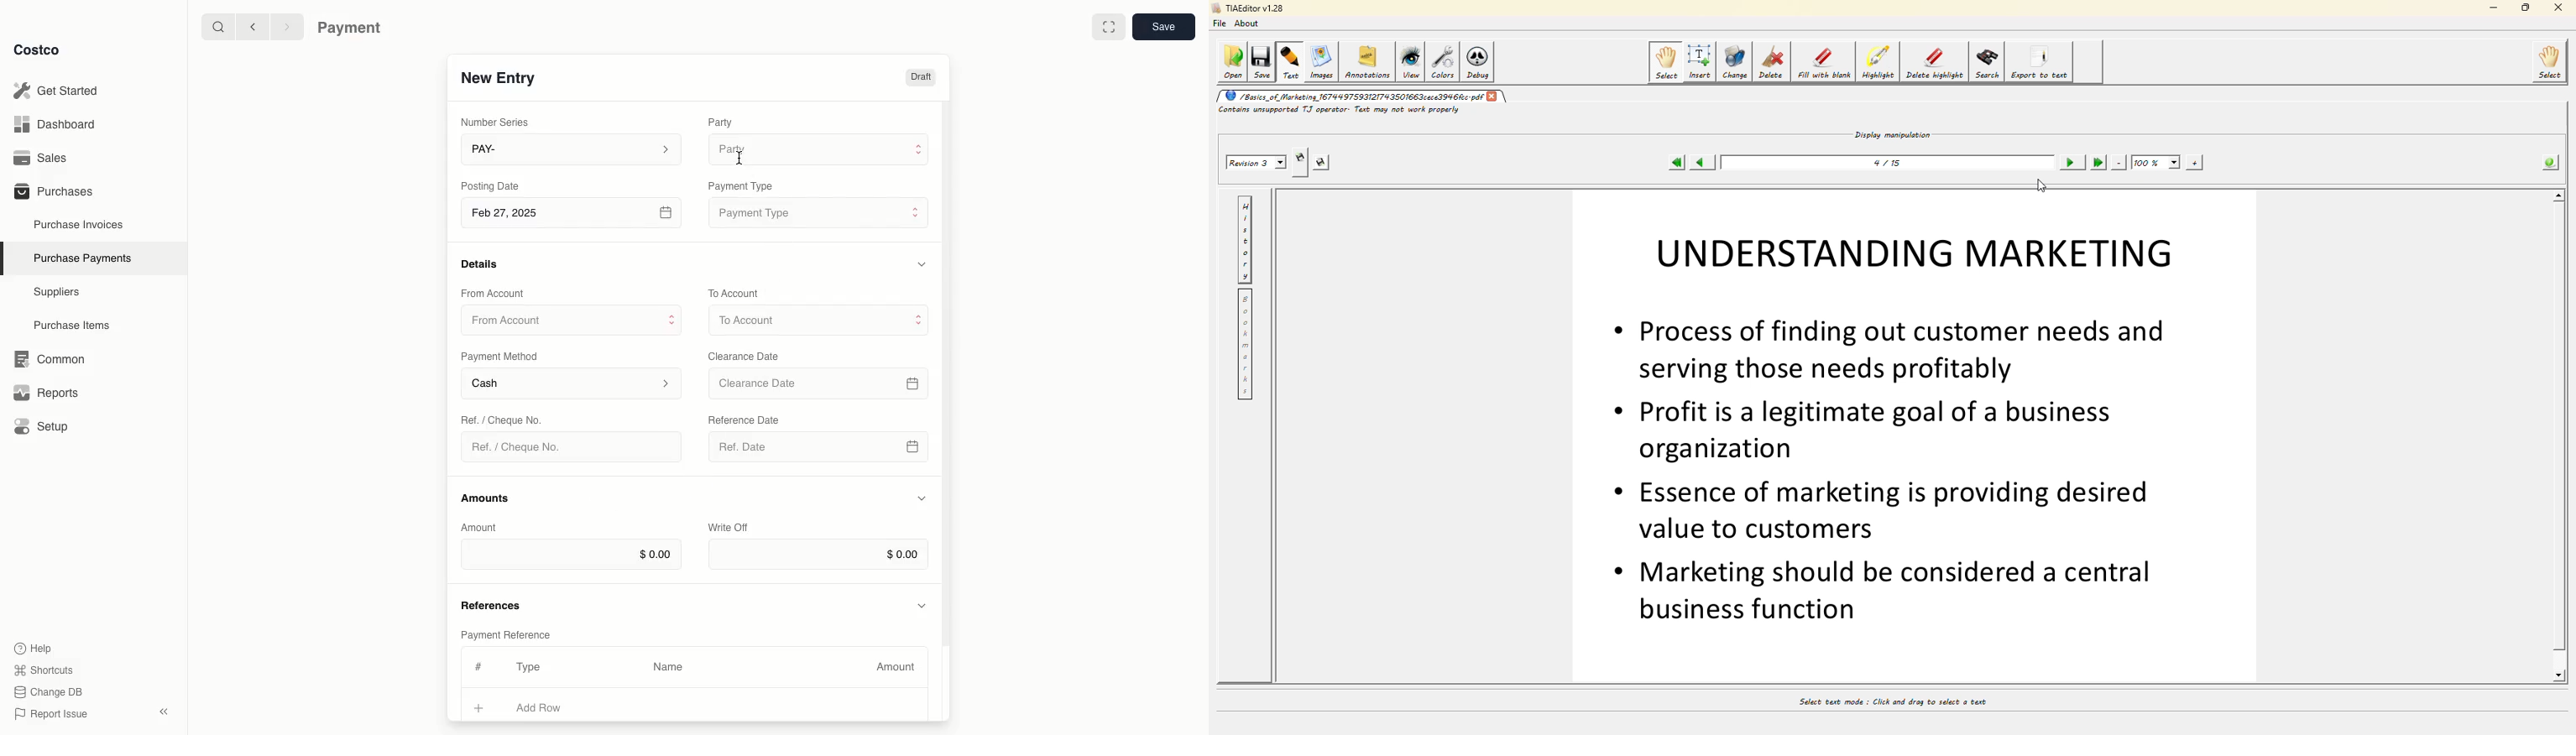 The width and height of the screenshot is (2576, 756). I want to click on Ref. Date, so click(818, 451).